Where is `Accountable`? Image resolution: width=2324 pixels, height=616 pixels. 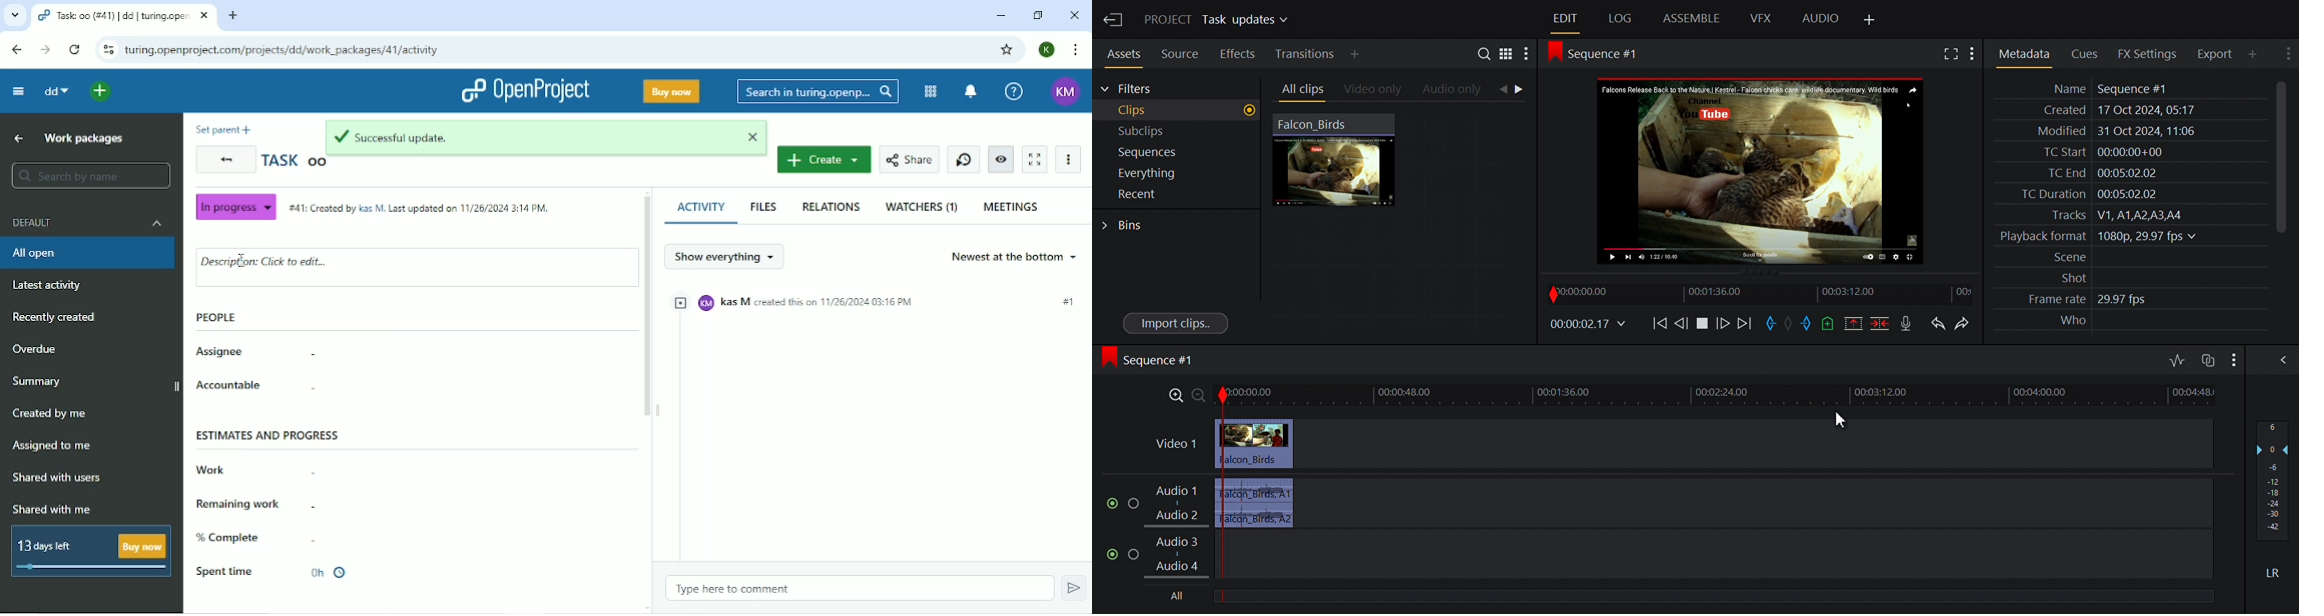 Accountable is located at coordinates (231, 385).